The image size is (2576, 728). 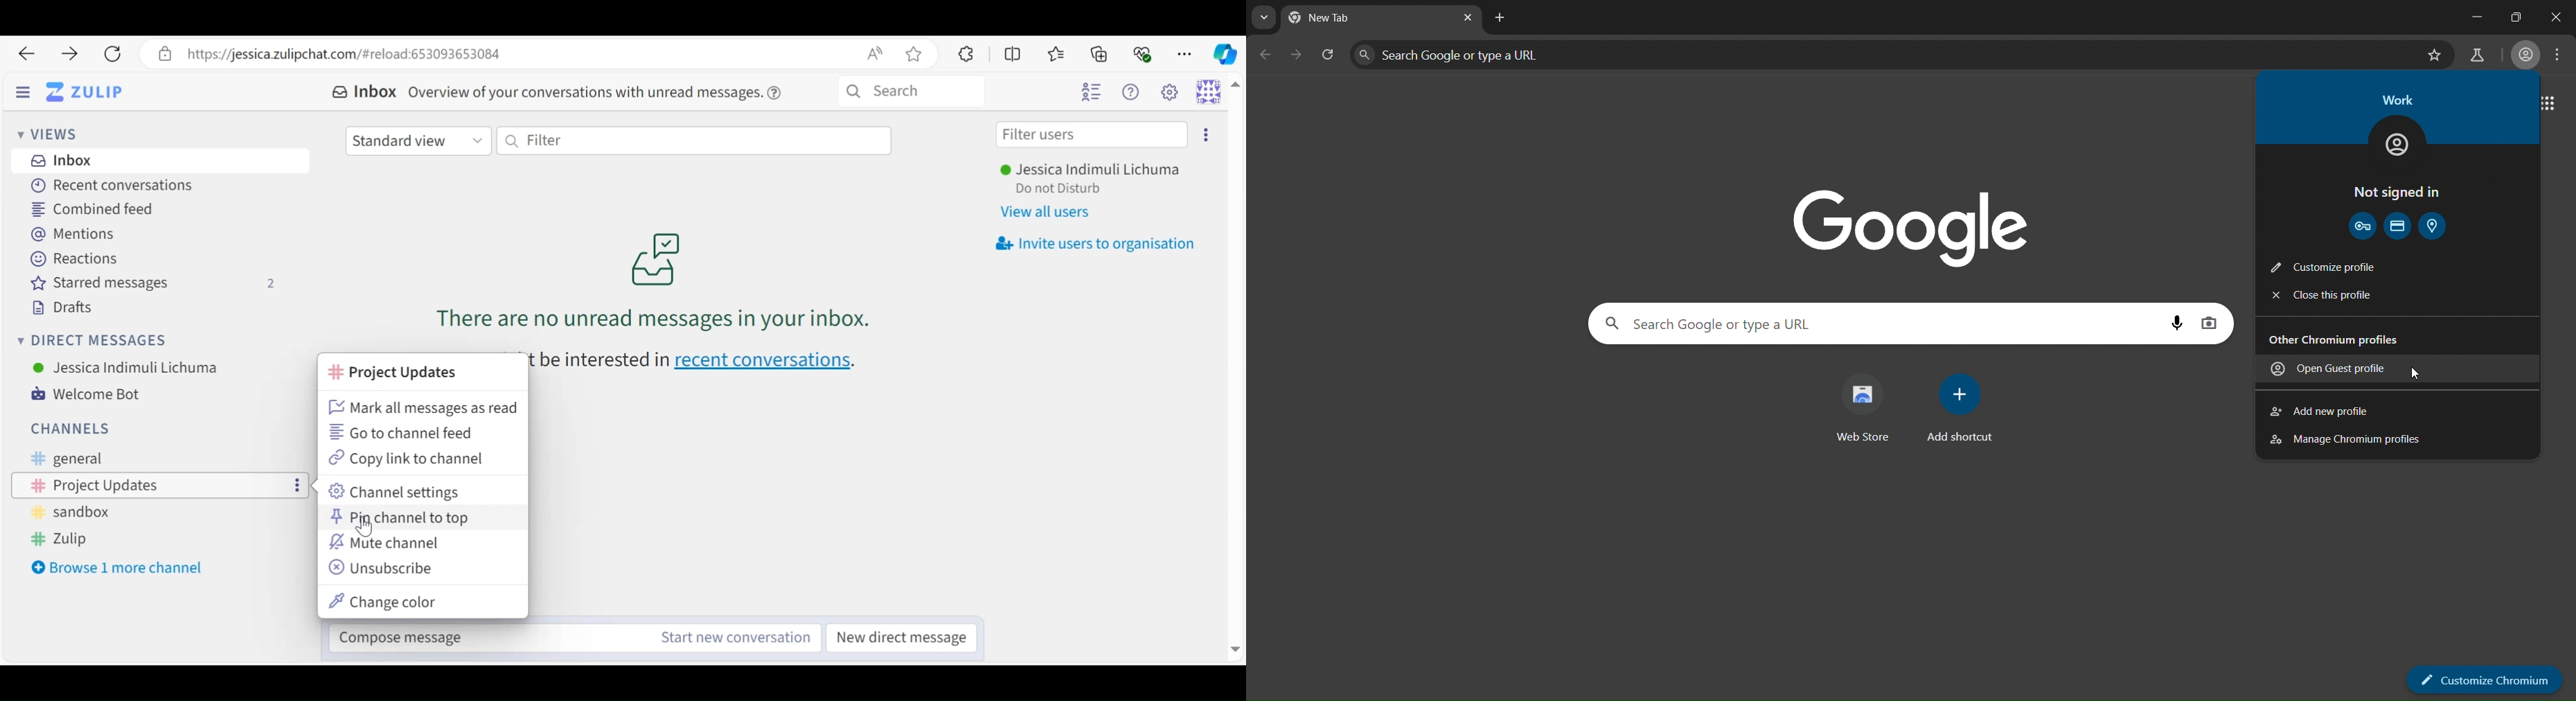 I want to click on Filter, so click(x=694, y=140).